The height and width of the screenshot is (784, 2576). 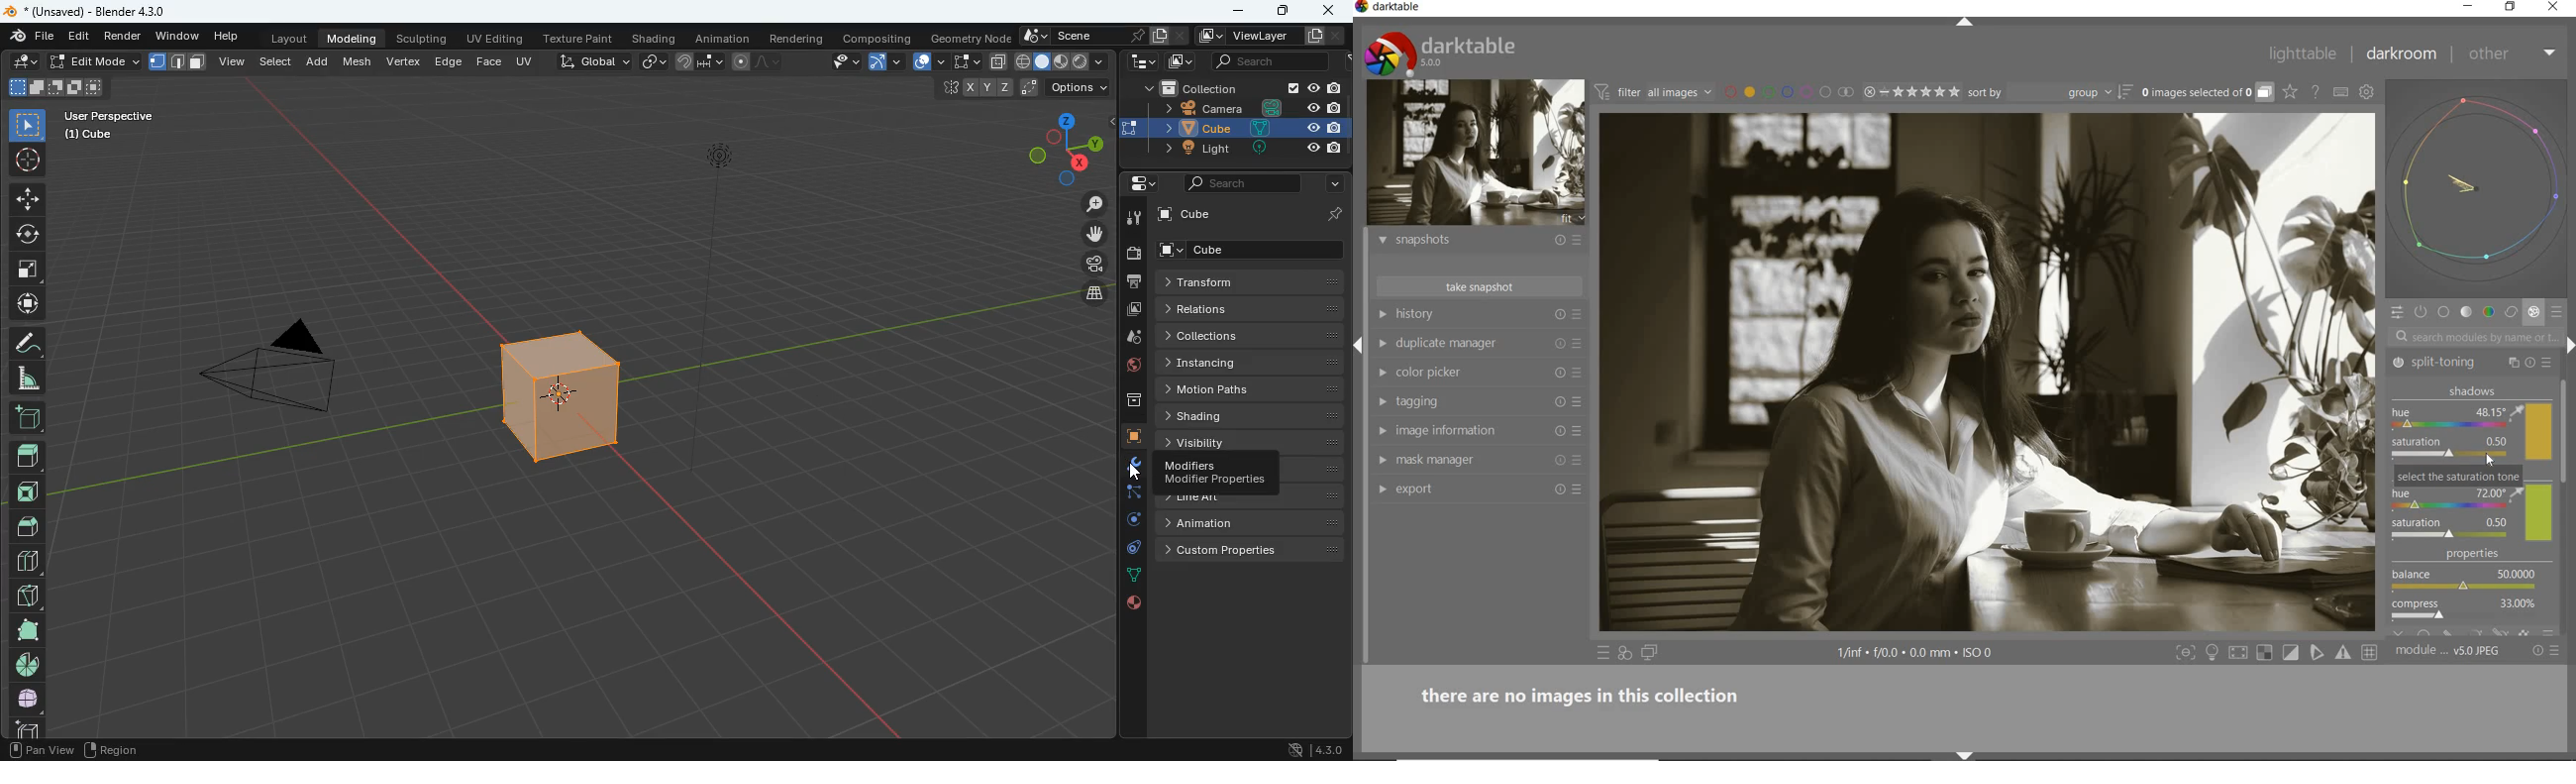 What do you see at coordinates (1578, 432) in the screenshot?
I see `preset and preferences` at bounding box center [1578, 432].